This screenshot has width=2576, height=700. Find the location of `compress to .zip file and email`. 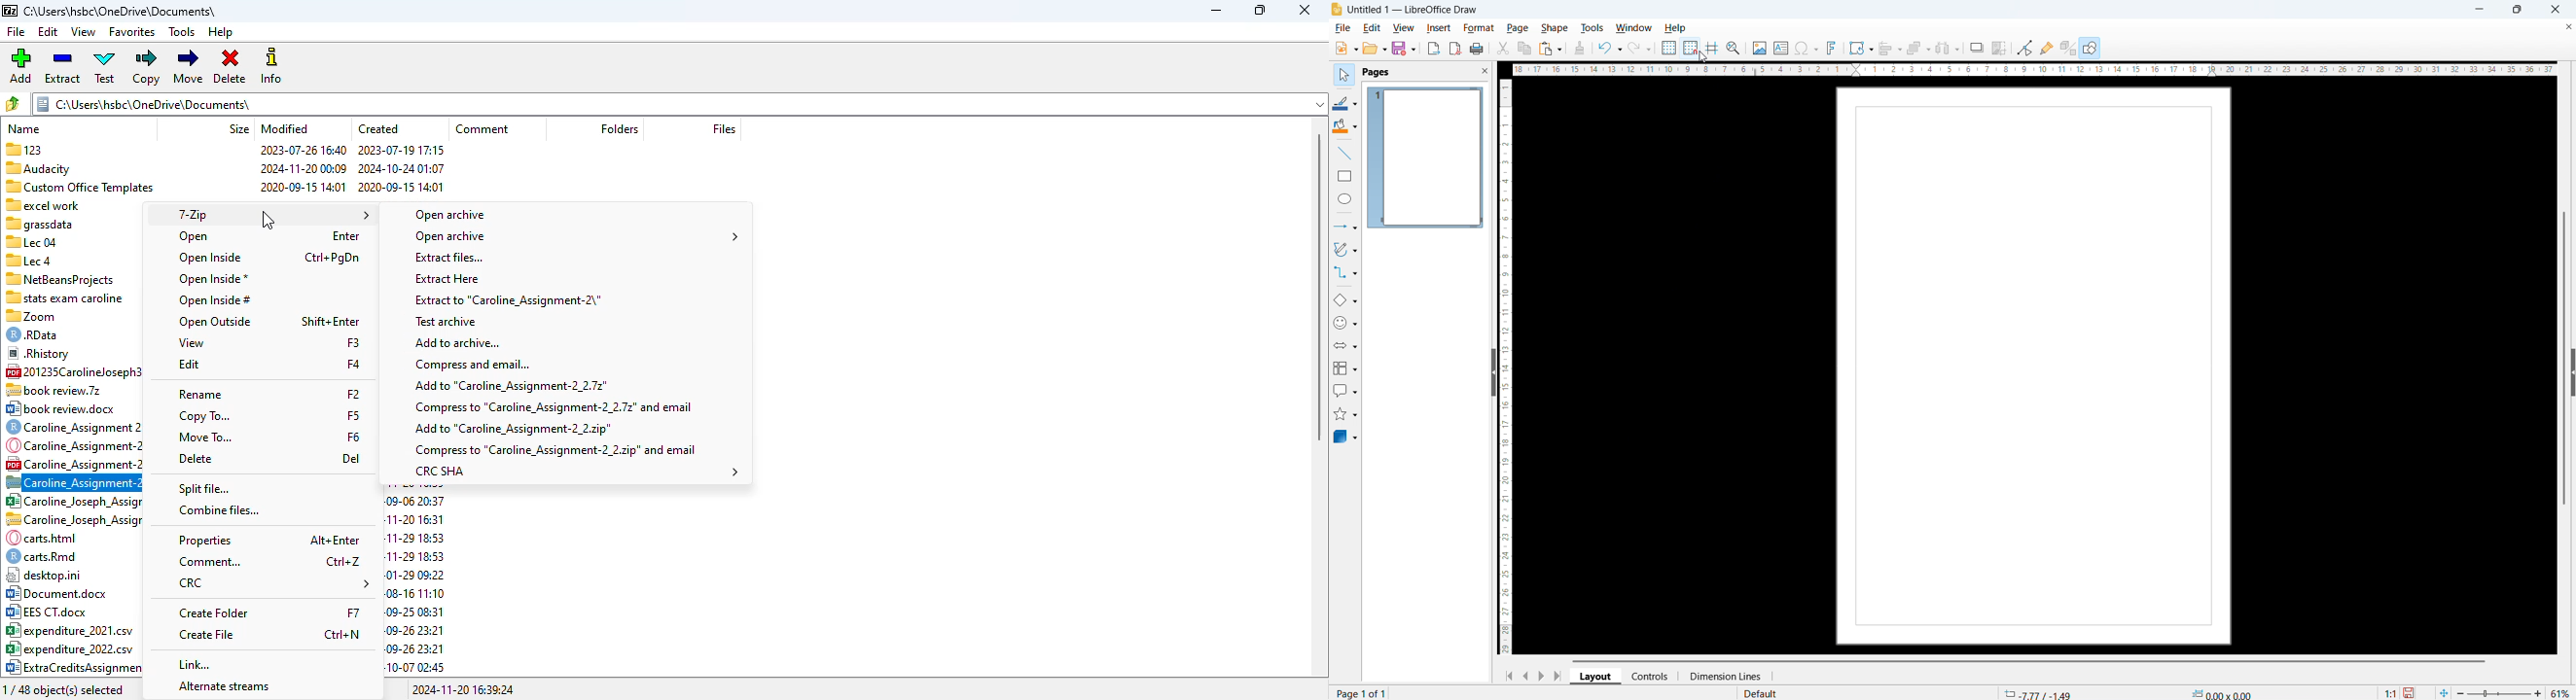

compress to .zip file and email is located at coordinates (556, 450).